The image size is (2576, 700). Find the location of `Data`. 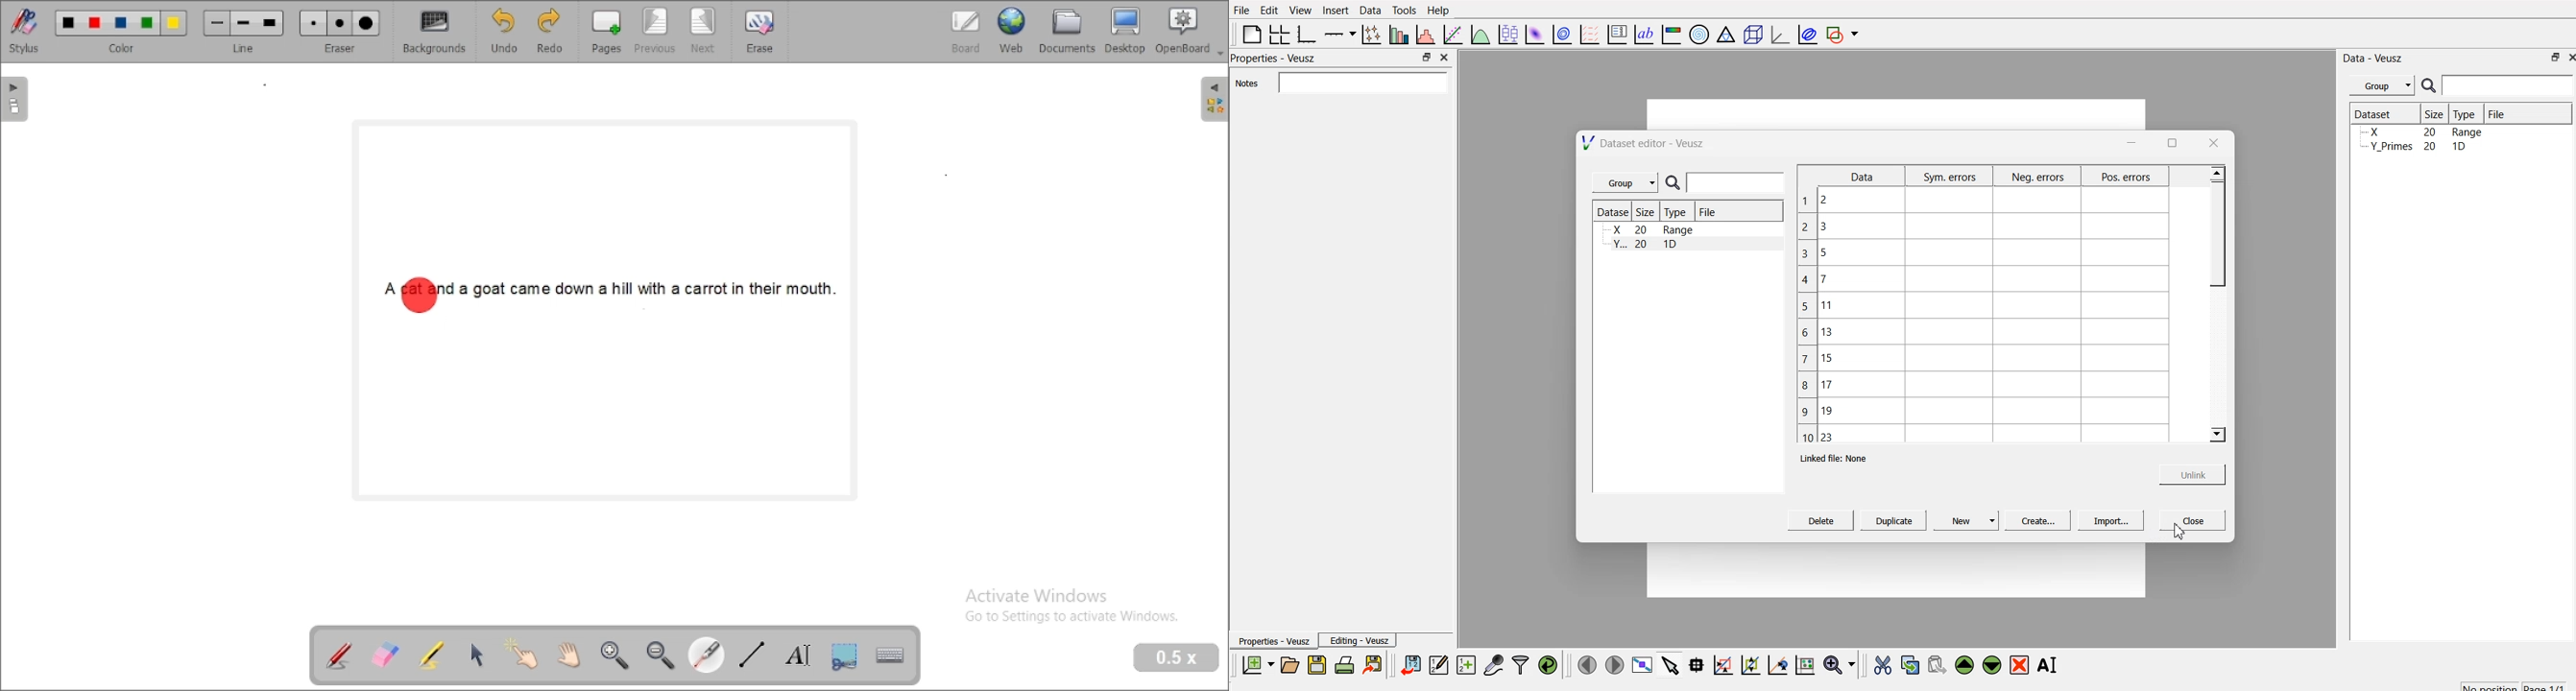

Data is located at coordinates (1860, 176).